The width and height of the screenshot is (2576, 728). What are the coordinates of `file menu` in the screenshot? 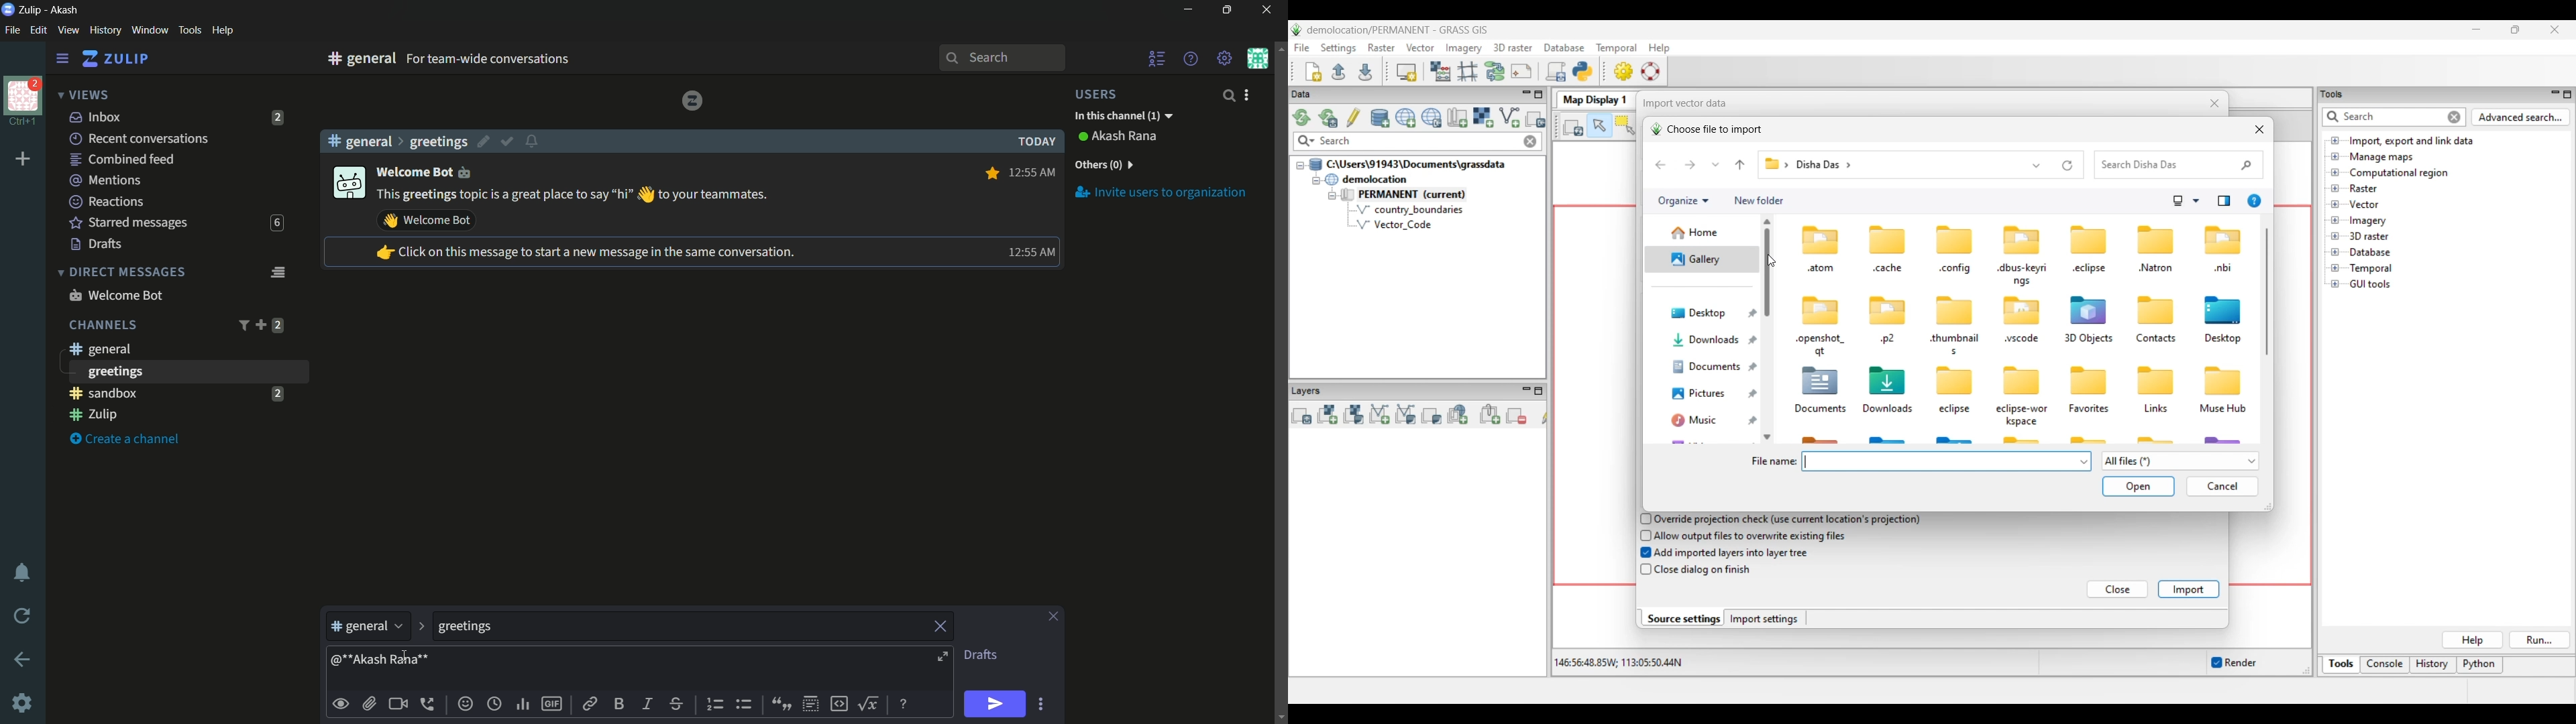 It's located at (12, 31).